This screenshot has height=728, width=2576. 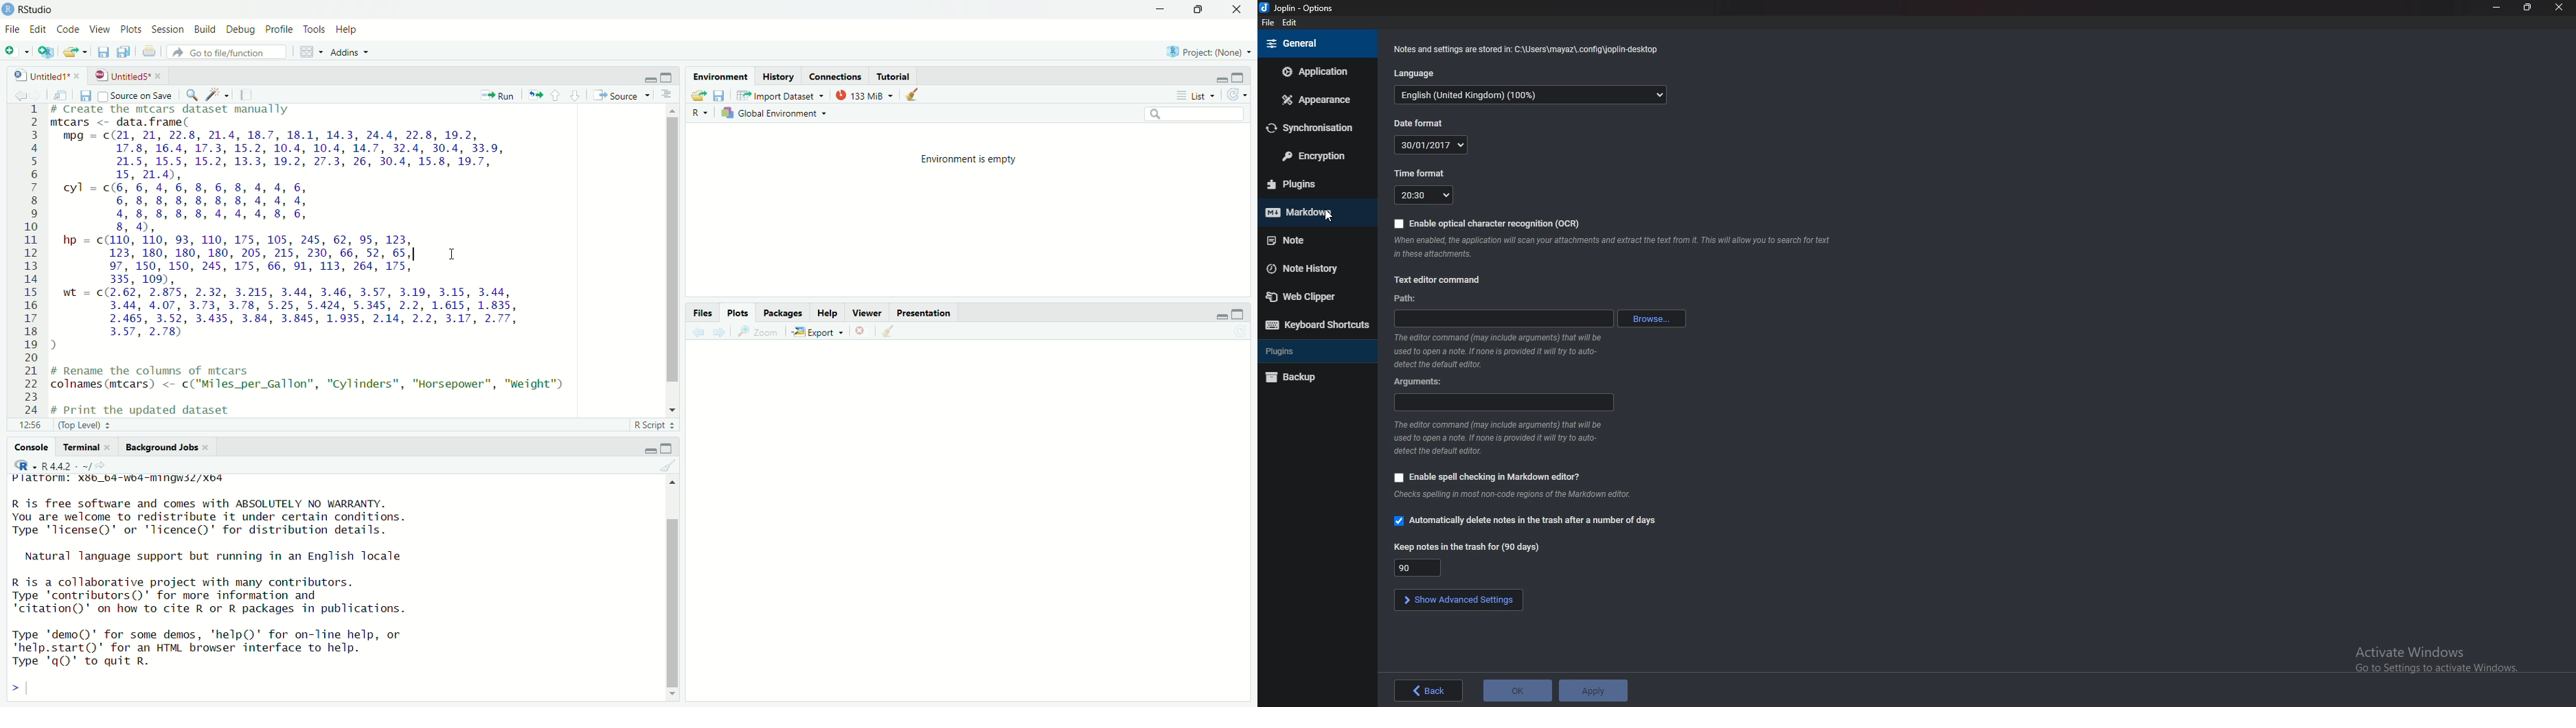 I want to click on 20:30, so click(x=1424, y=195).